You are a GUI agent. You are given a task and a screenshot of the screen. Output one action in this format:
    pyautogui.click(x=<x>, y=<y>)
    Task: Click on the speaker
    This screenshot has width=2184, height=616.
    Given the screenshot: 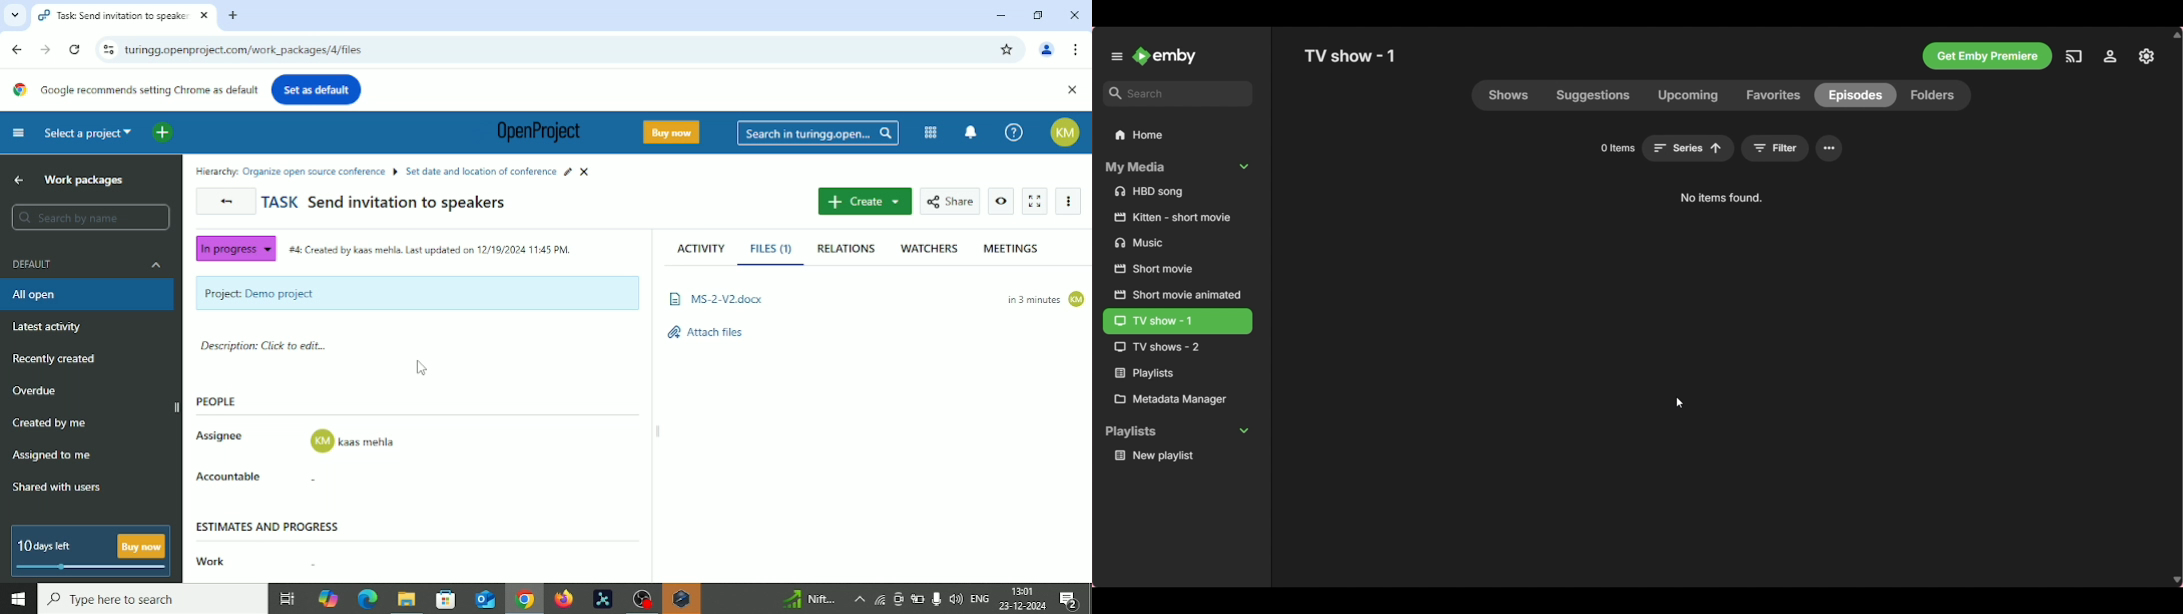 What is the action you would take?
    pyautogui.click(x=956, y=598)
    